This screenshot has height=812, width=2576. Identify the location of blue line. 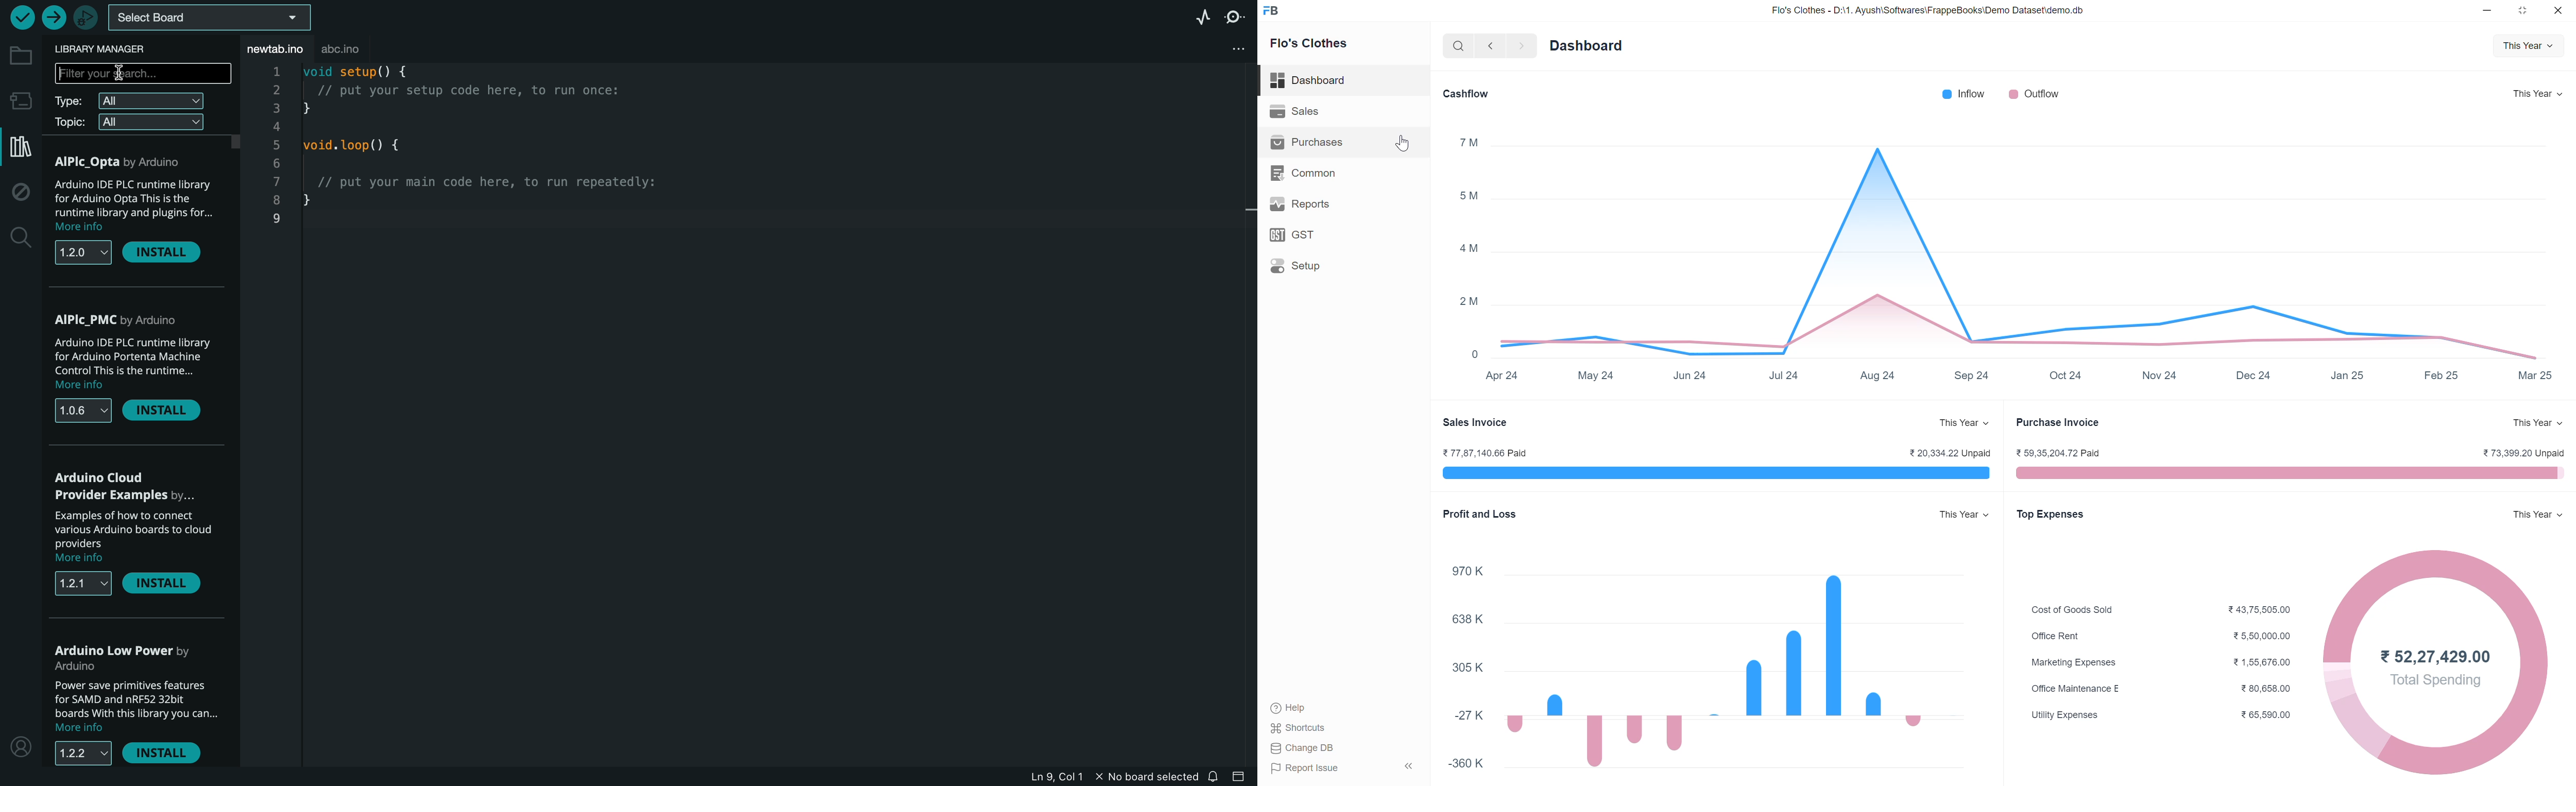
(1712, 473).